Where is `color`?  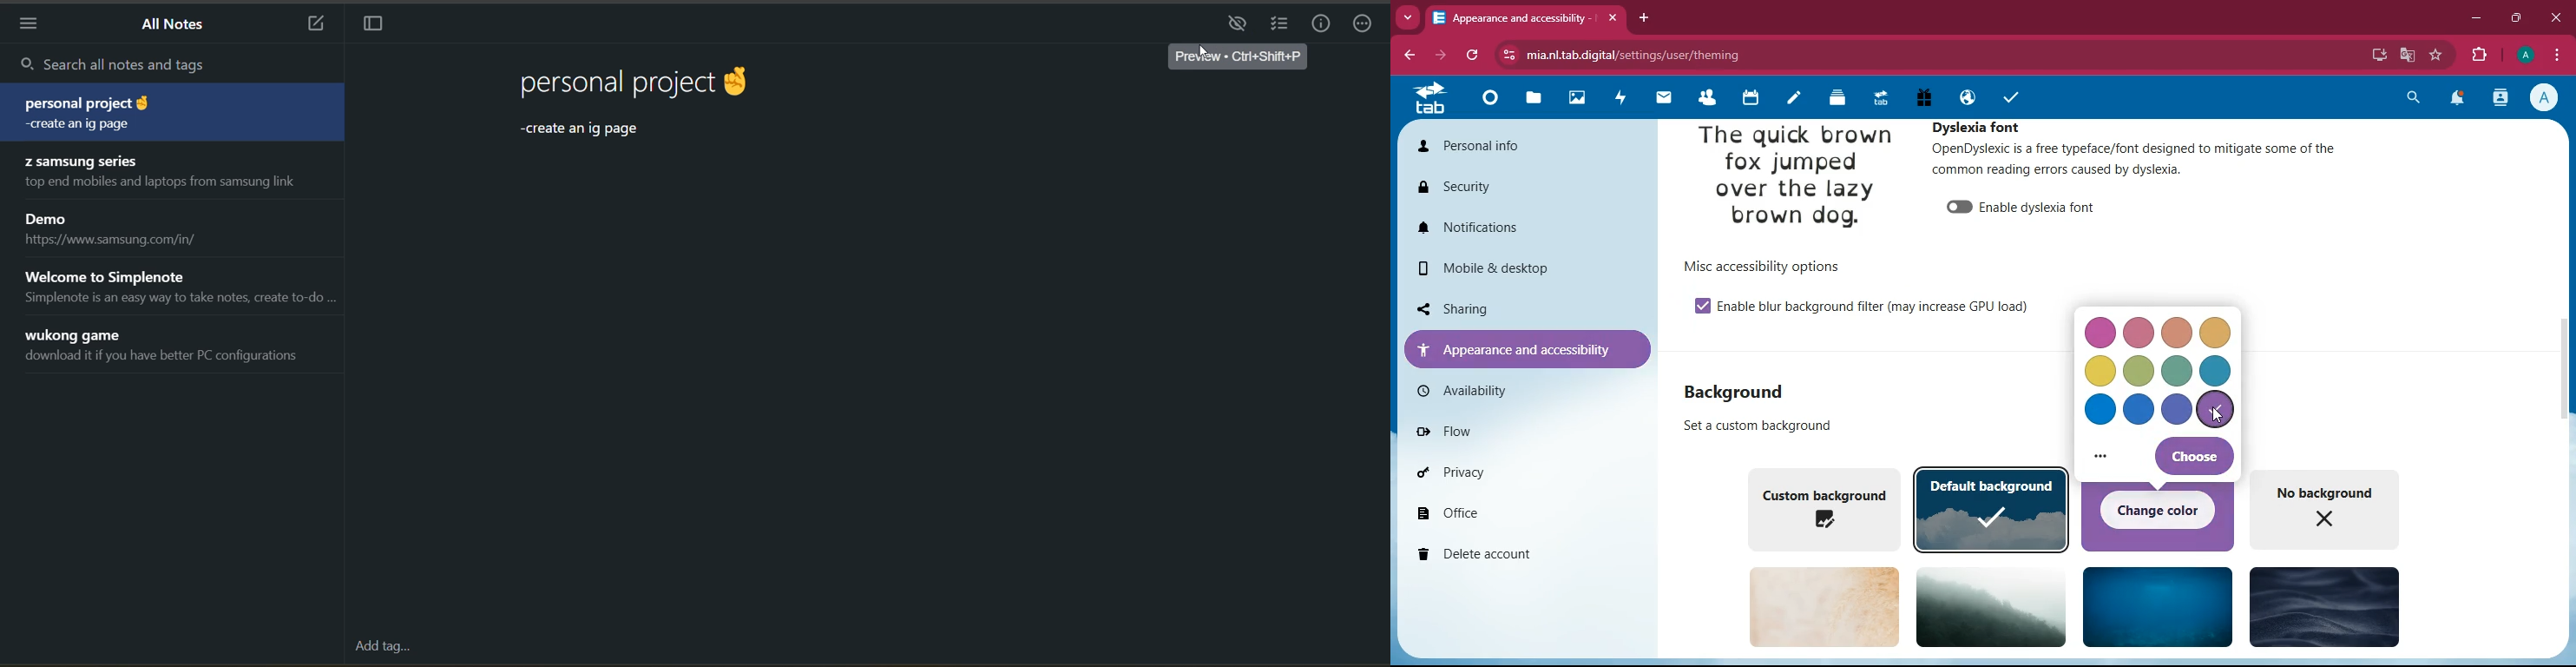
color is located at coordinates (2178, 371).